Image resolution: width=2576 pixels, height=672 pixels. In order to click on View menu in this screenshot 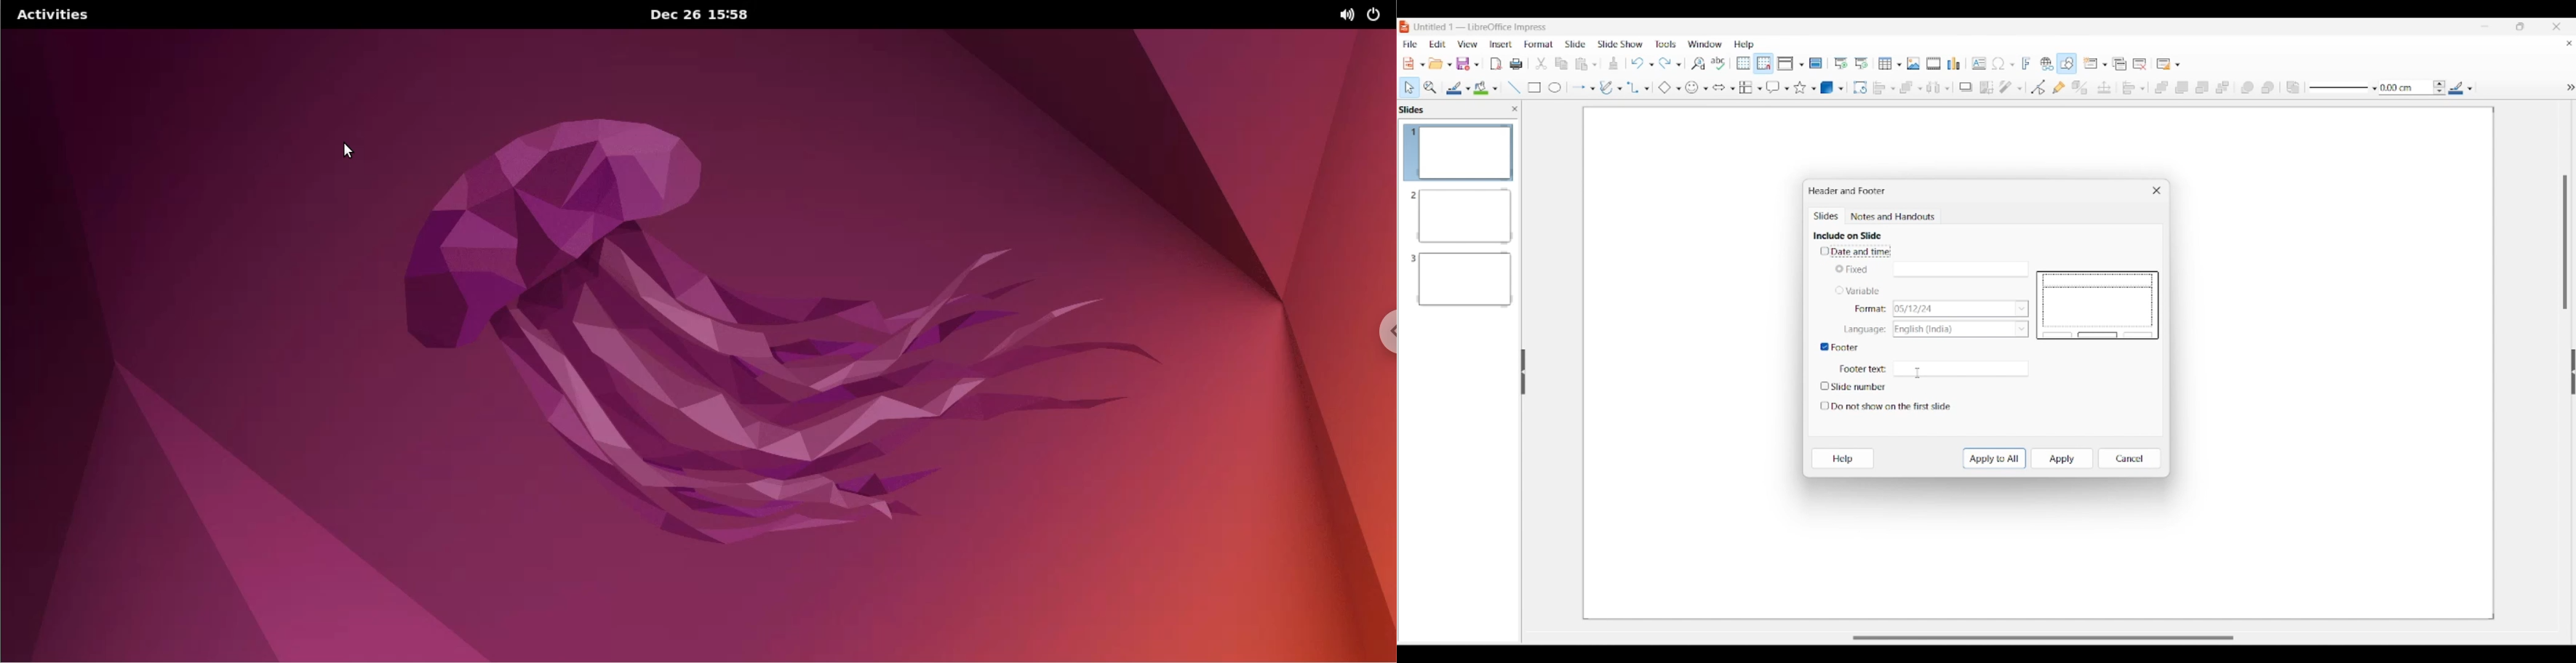, I will do `click(1468, 44)`.